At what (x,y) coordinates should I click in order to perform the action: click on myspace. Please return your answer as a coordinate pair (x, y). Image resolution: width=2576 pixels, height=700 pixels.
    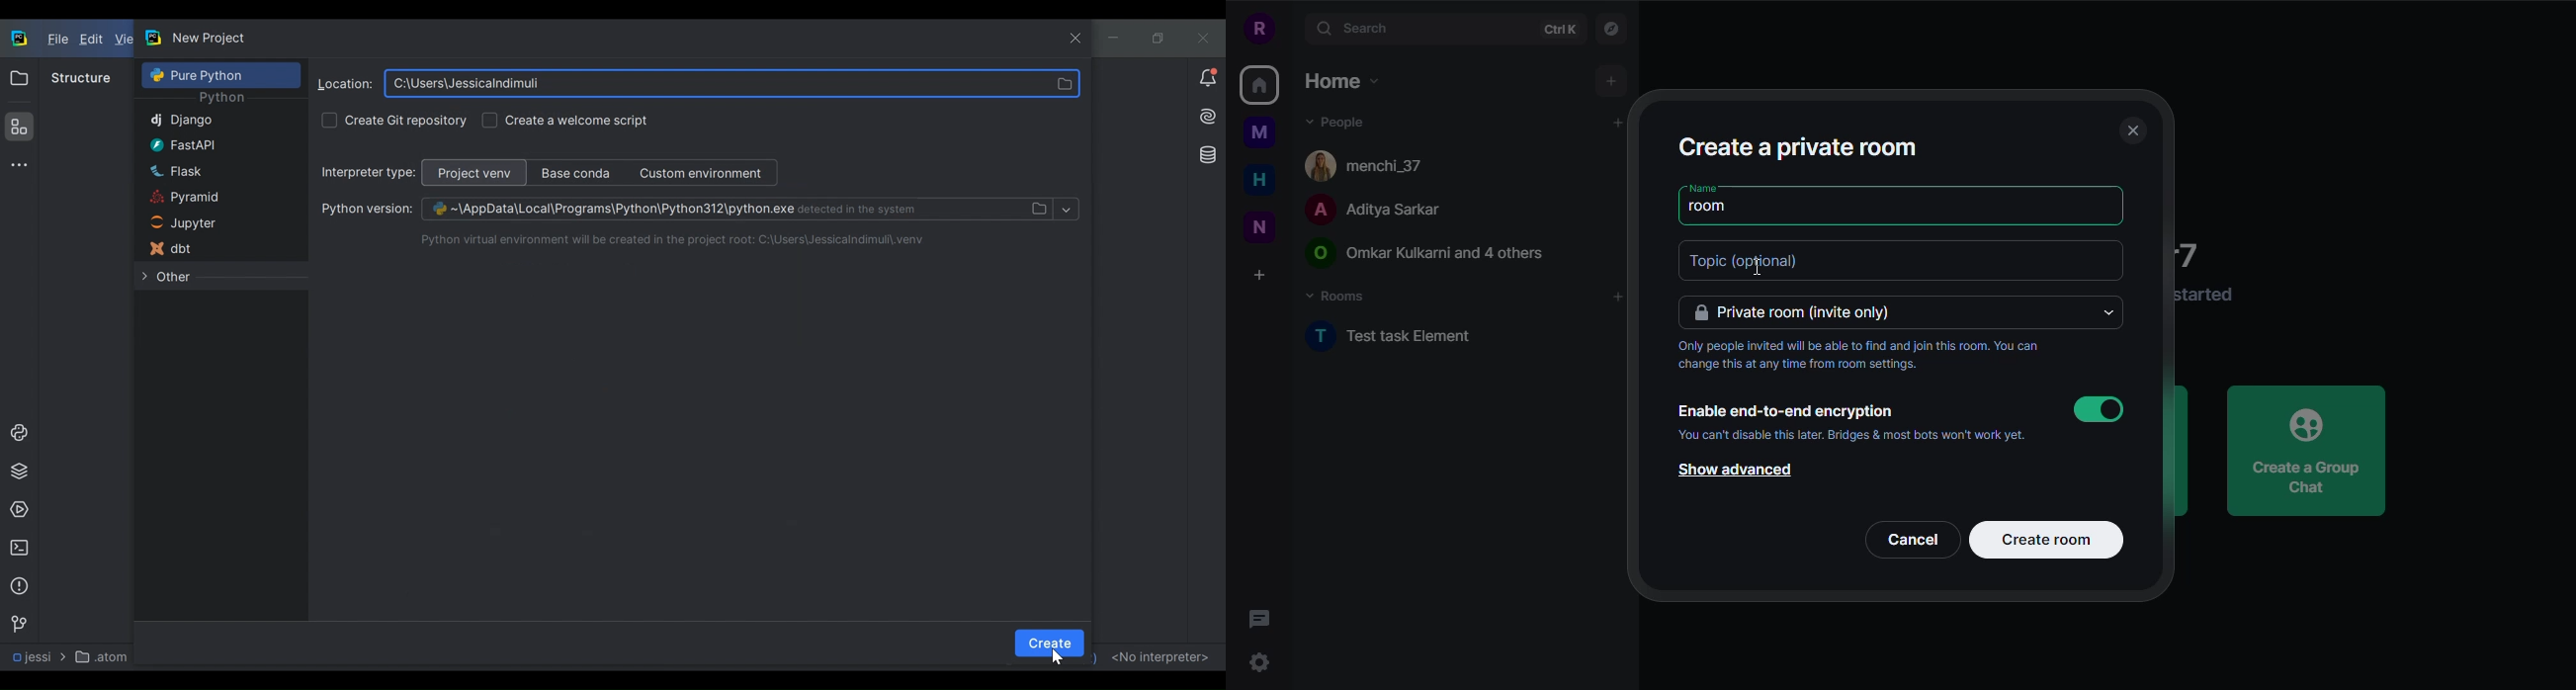
    Looking at the image, I should click on (1259, 132).